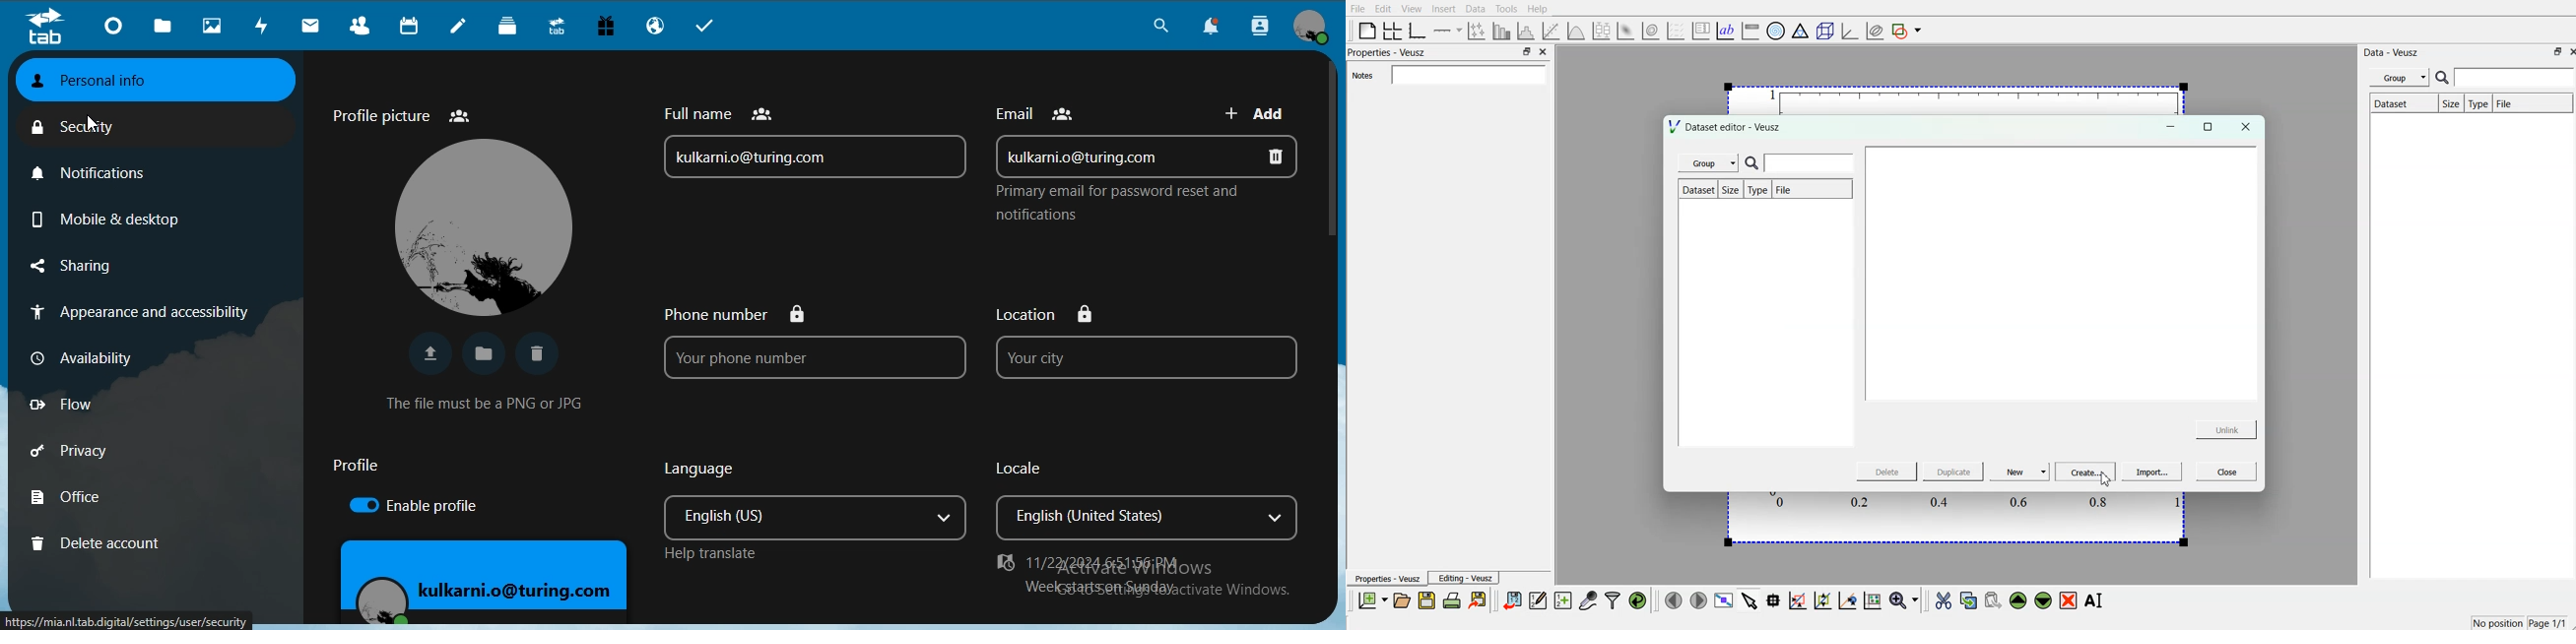  I want to click on flow, so click(93, 405).